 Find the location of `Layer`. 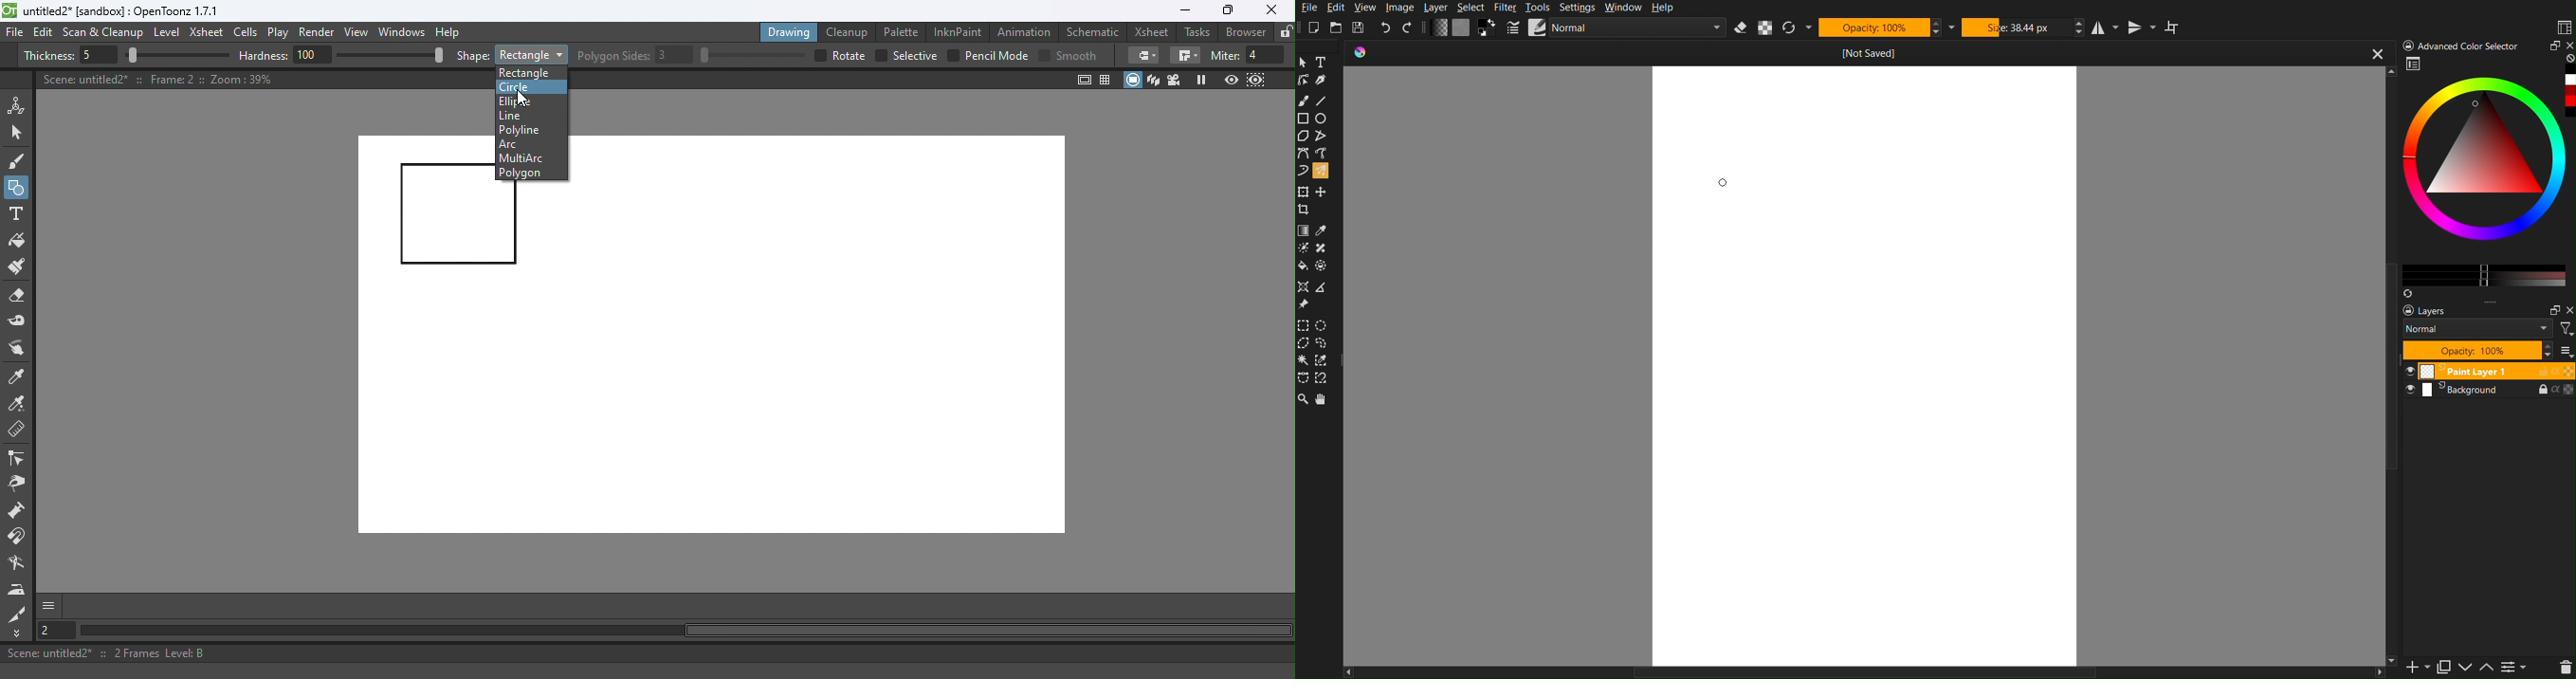

Layer is located at coordinates (1440, 8).